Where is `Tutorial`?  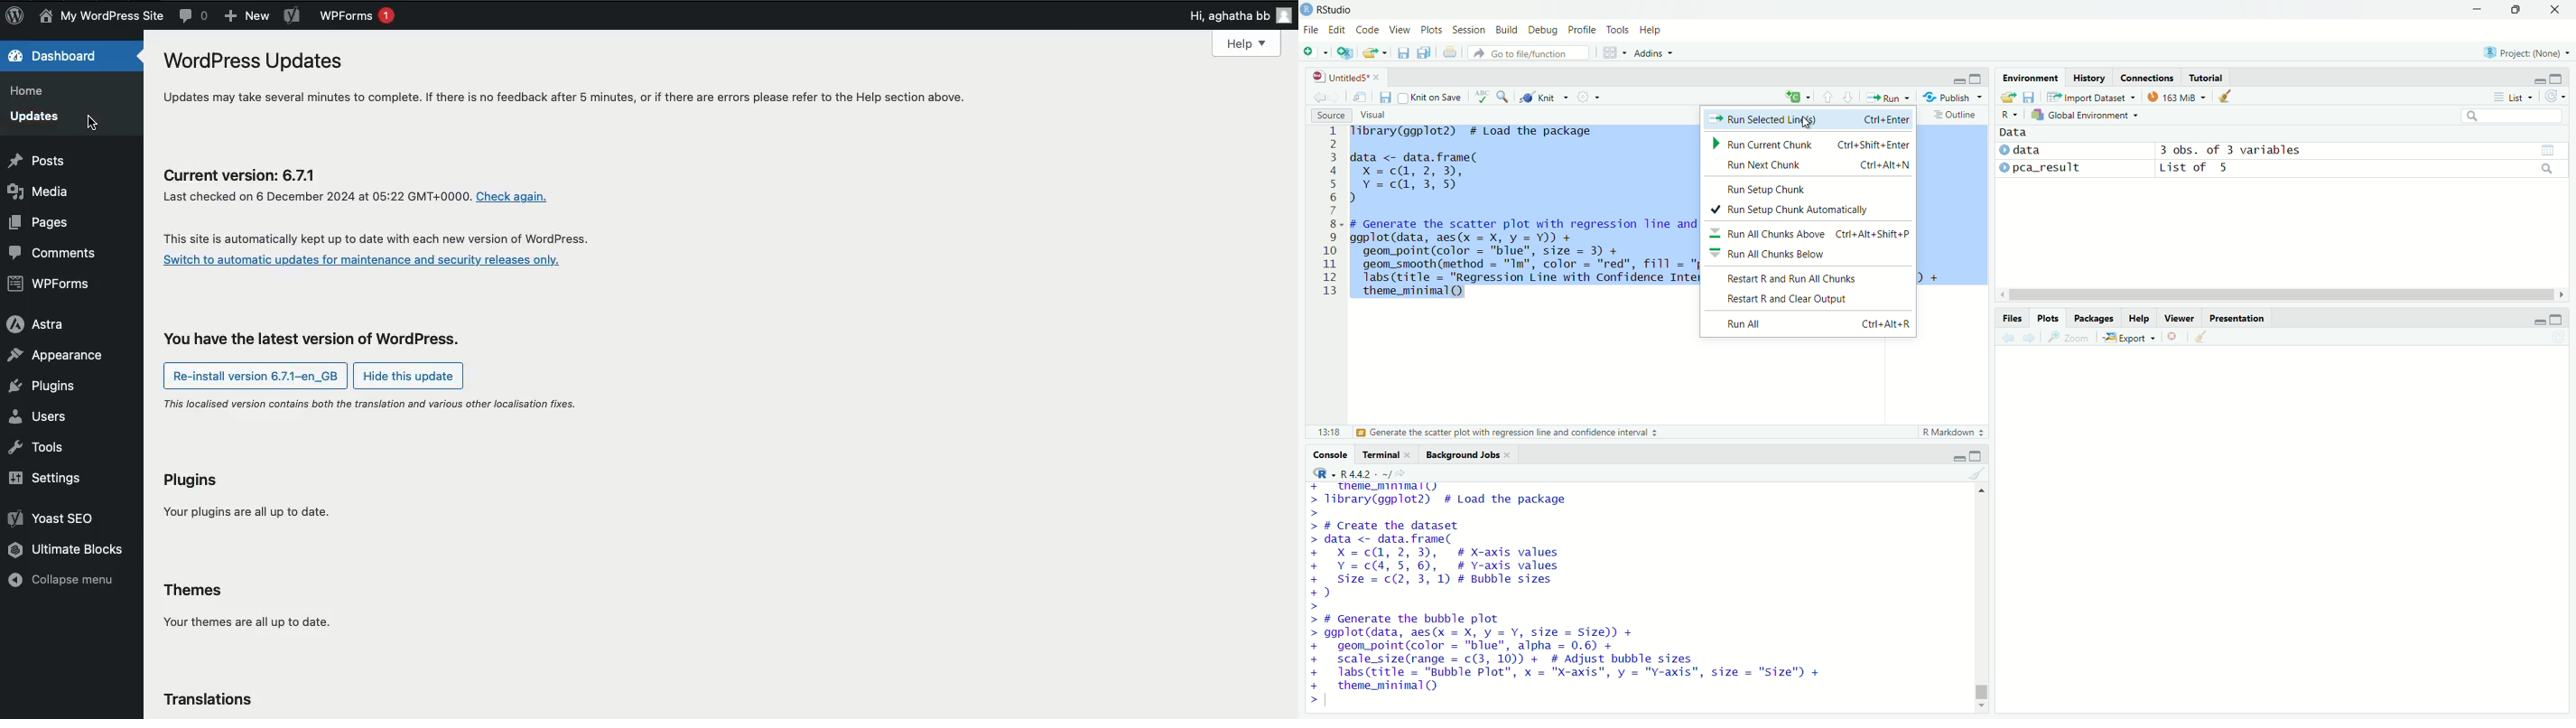 Tutorial is located at coordinates (2206, 77).